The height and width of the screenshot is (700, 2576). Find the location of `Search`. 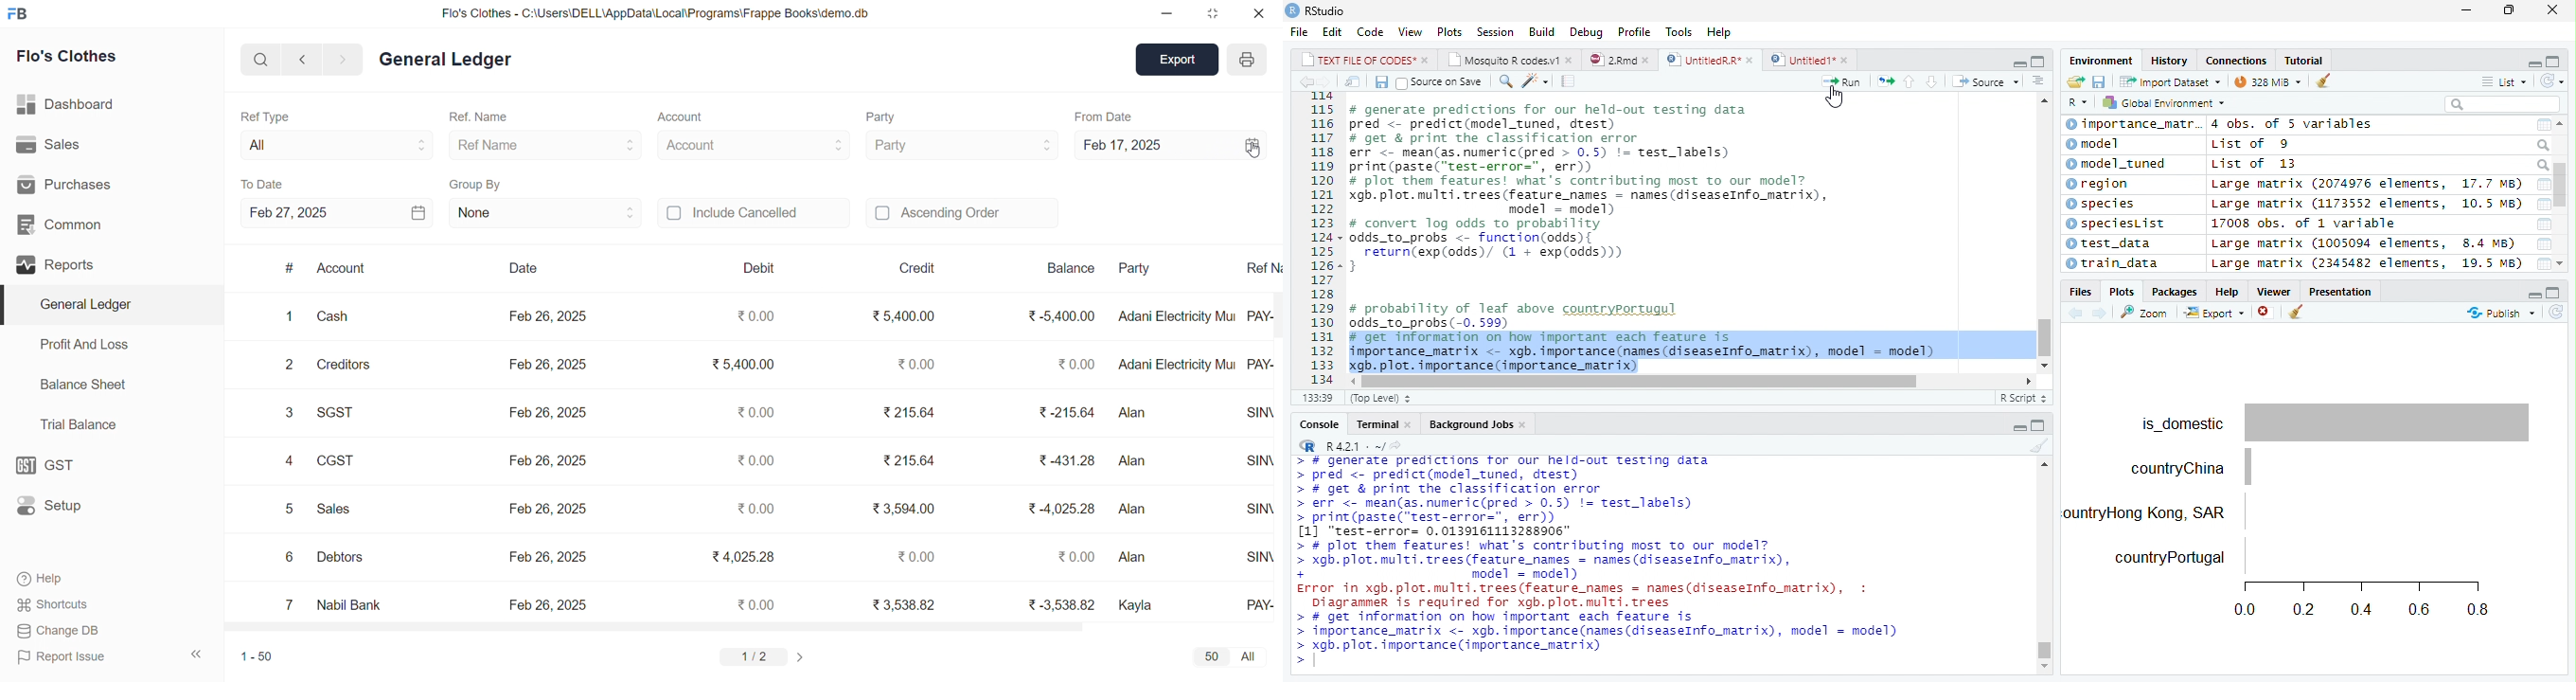

Search is located at coordinates (2543, 144).